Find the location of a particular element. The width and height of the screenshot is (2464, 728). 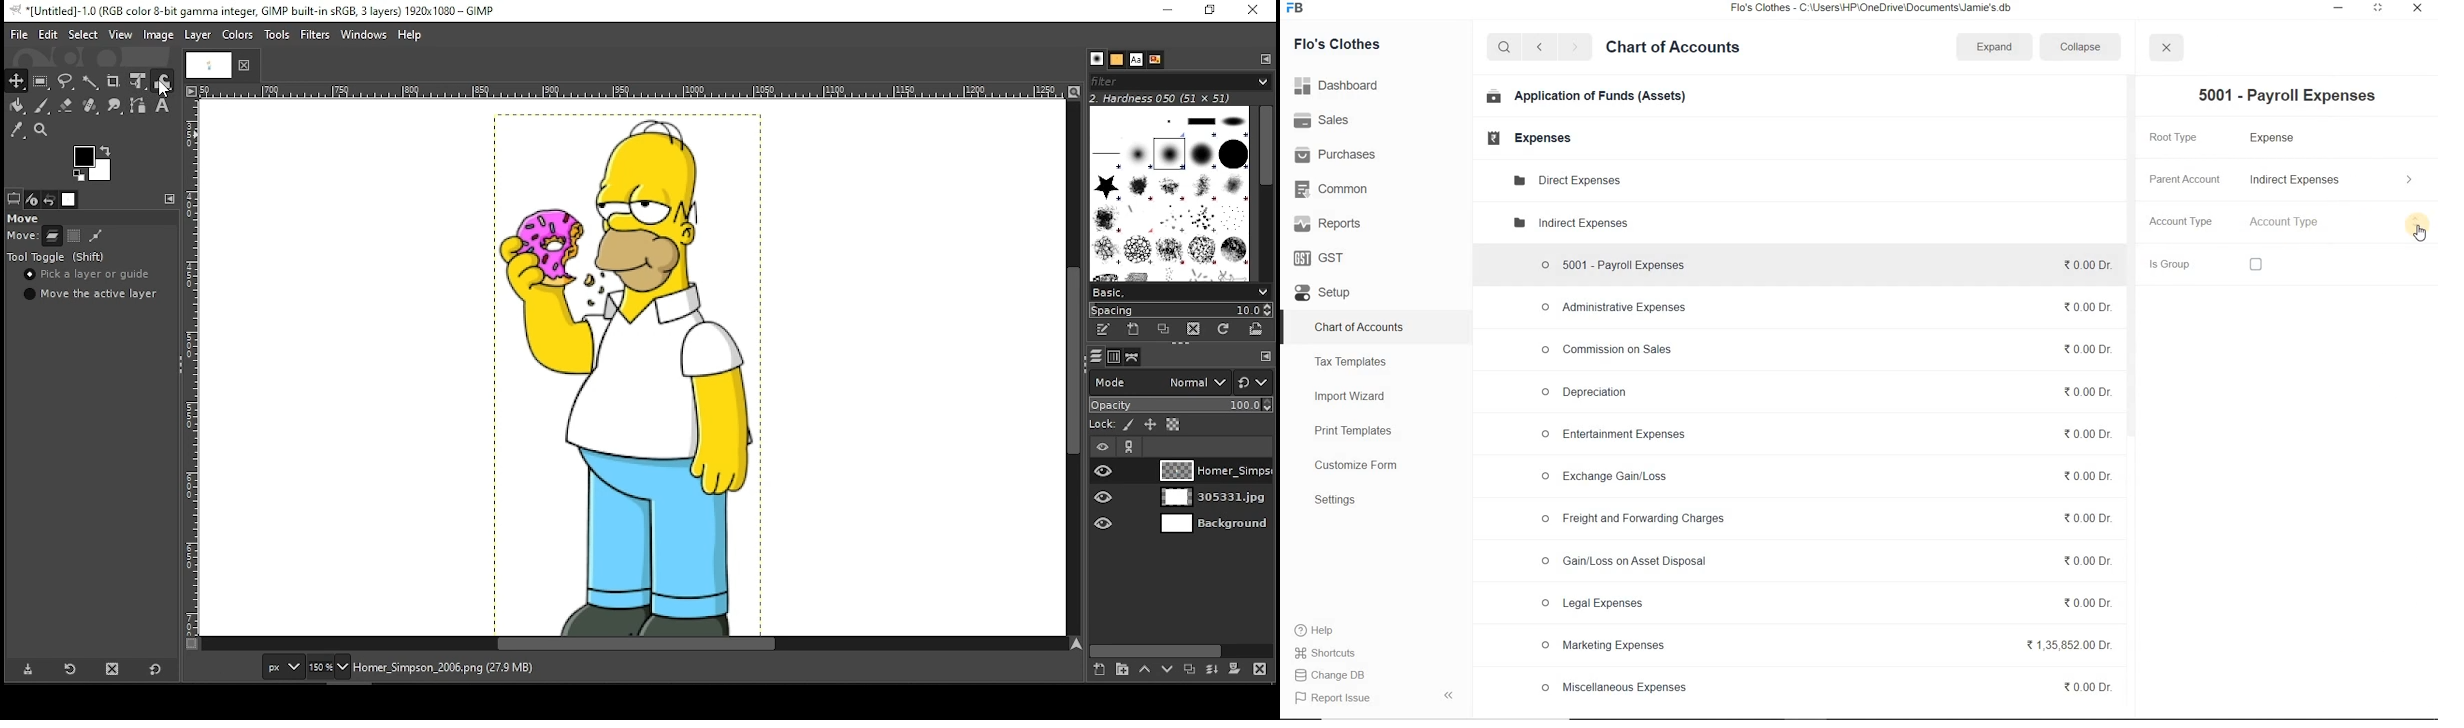

Report Issue is located at coordinates (1330, 699).